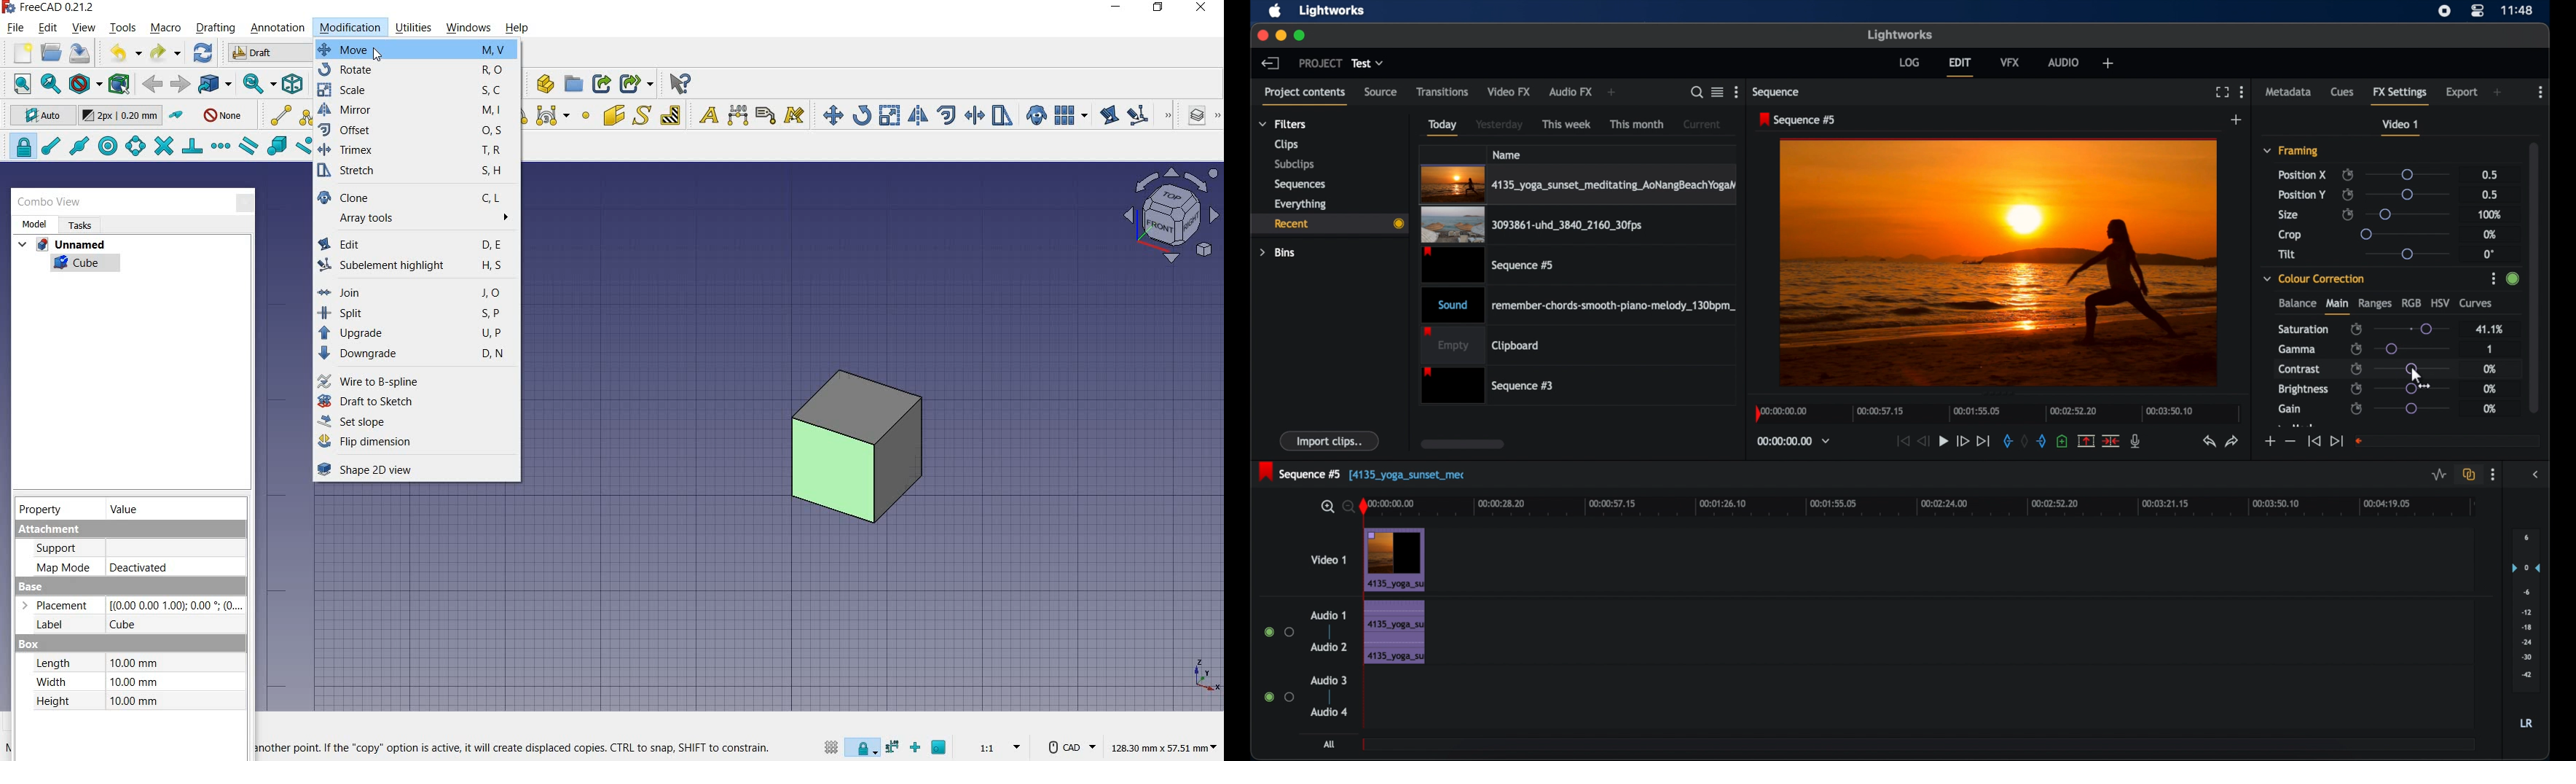 This screenshot has width=2576, height=784. Describe the element at coordinates (1002, 116) in the screenshot. I see `stretch` at that location.